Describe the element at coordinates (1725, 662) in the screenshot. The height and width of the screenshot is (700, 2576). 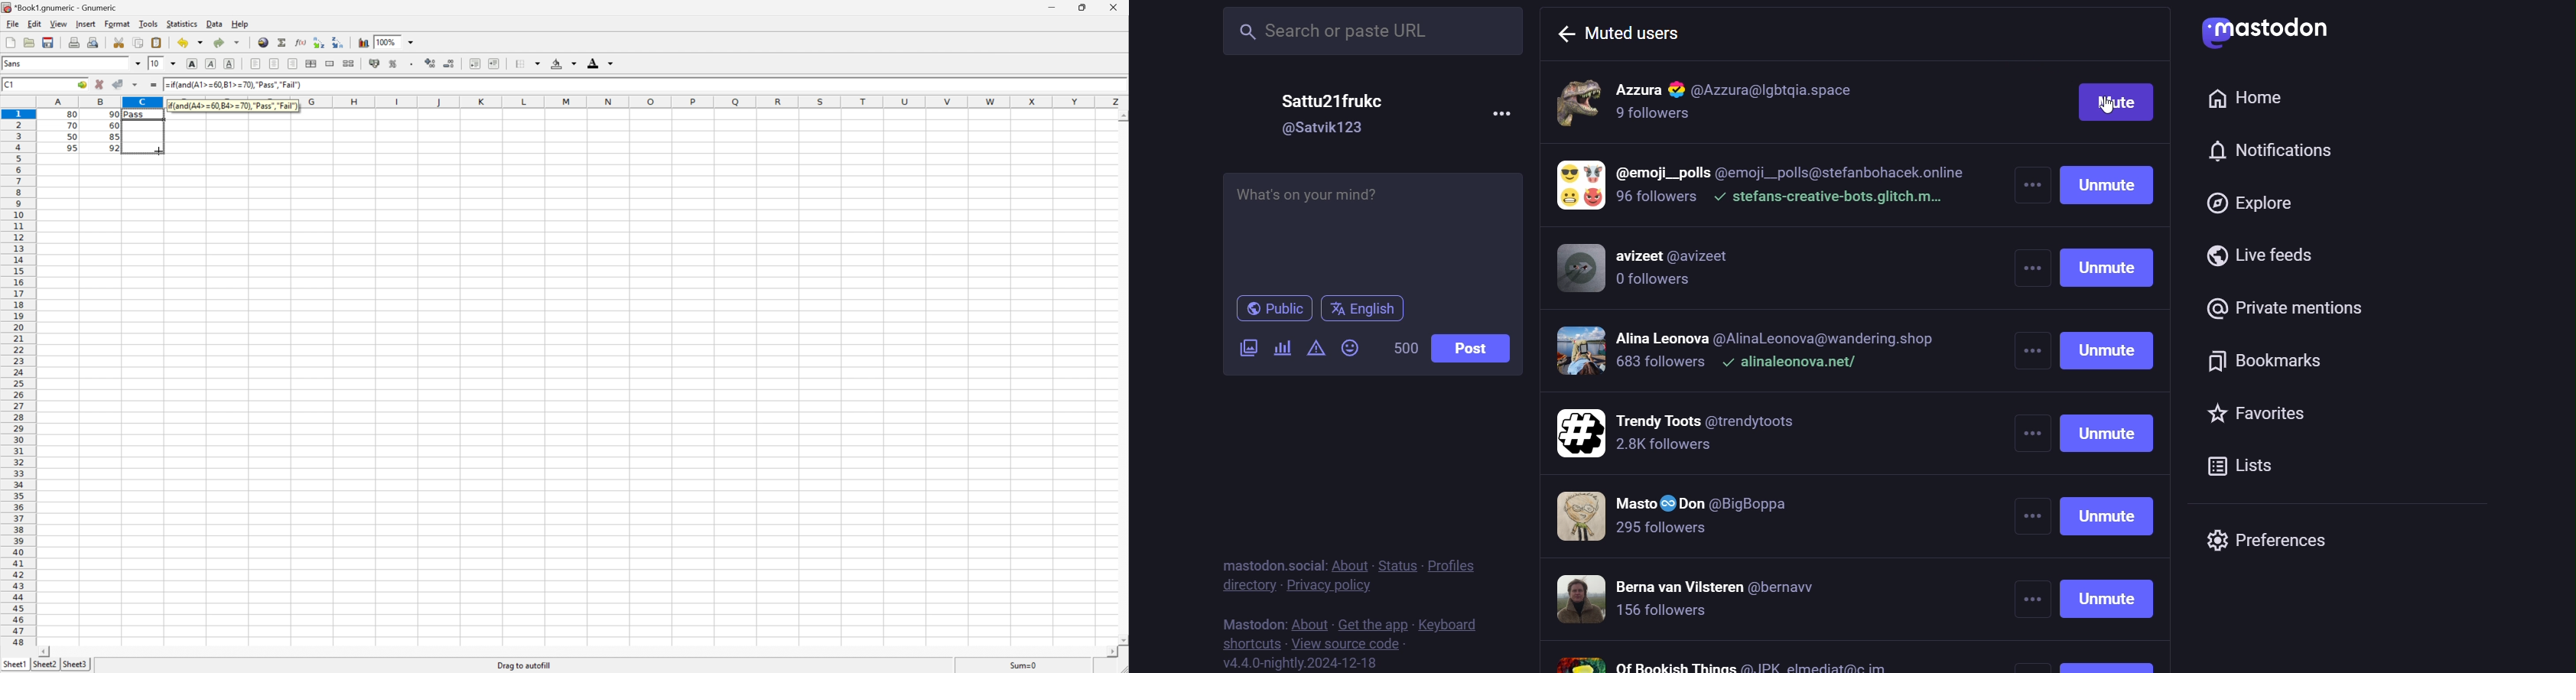
I see `muted user 8` at that location.